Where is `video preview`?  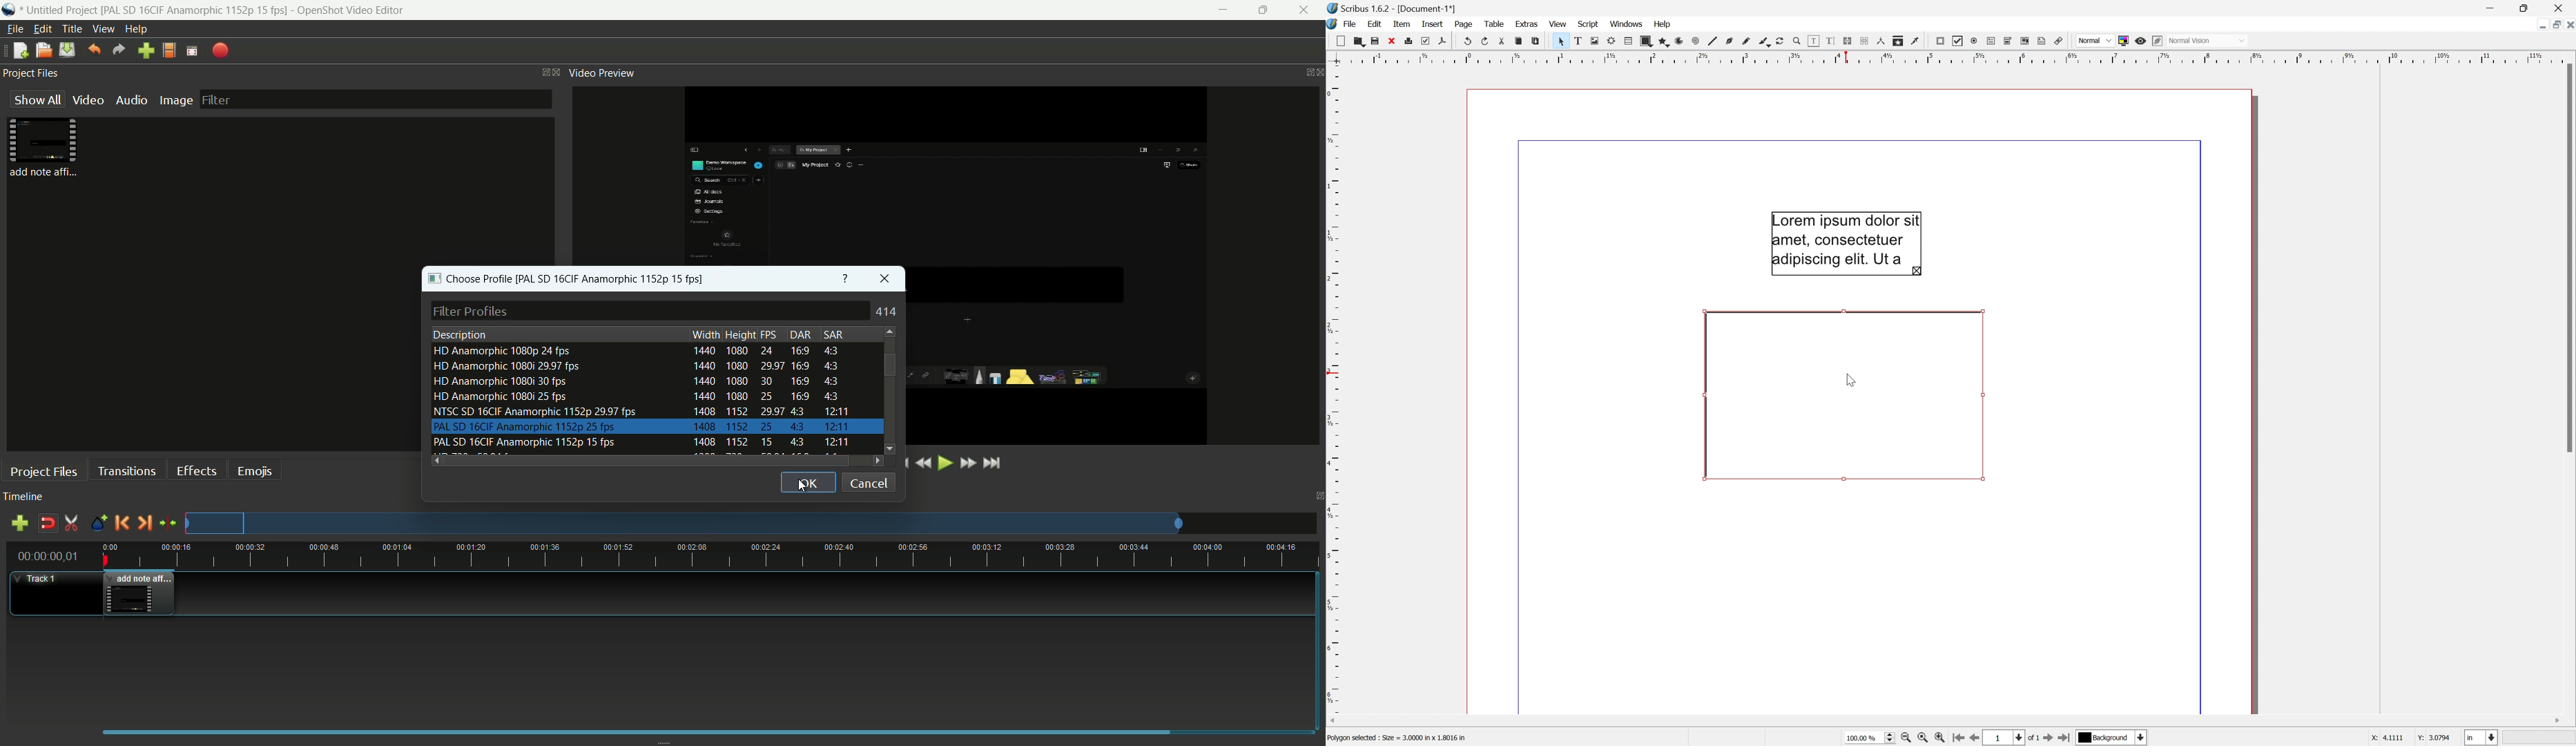 video preview is located at coordinates (601, 74).